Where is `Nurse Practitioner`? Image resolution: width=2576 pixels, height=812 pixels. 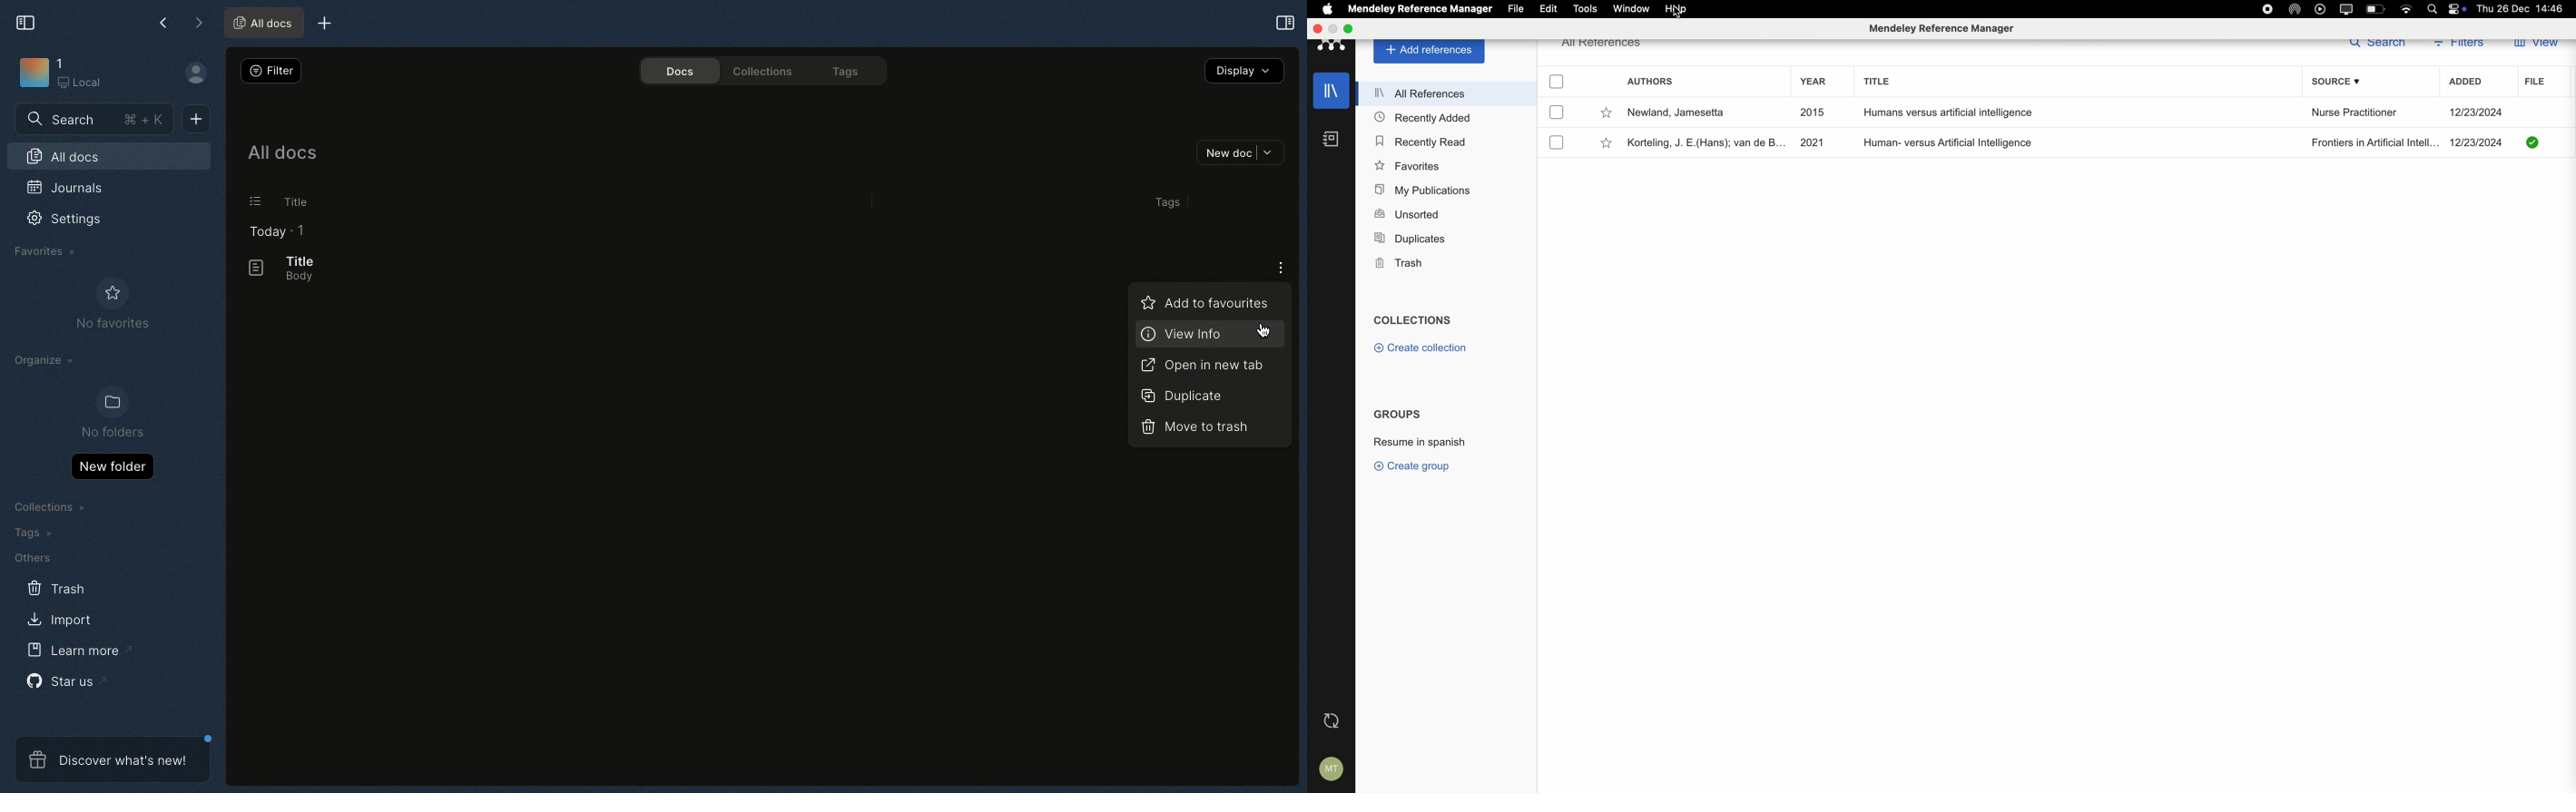 Nurse Practitioner is located at coordinates (2355, 111).